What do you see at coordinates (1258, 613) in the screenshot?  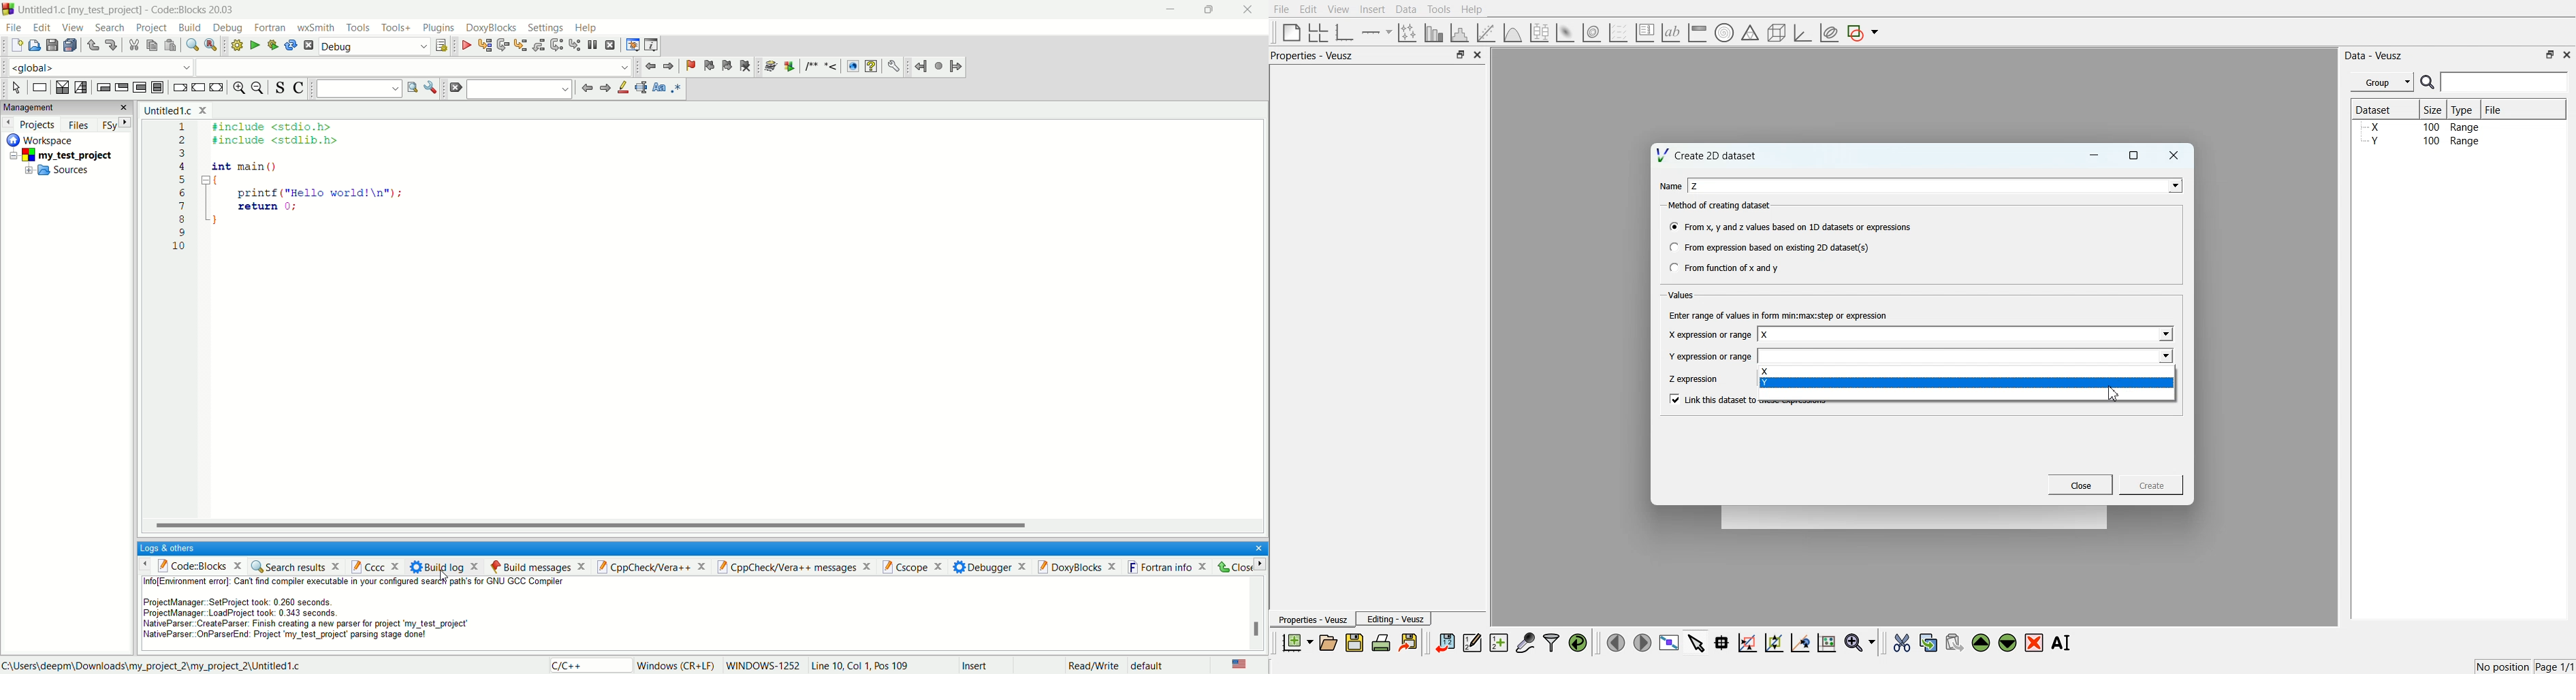 I see `vertical scroll bar` at bounding box center [1258, 613].